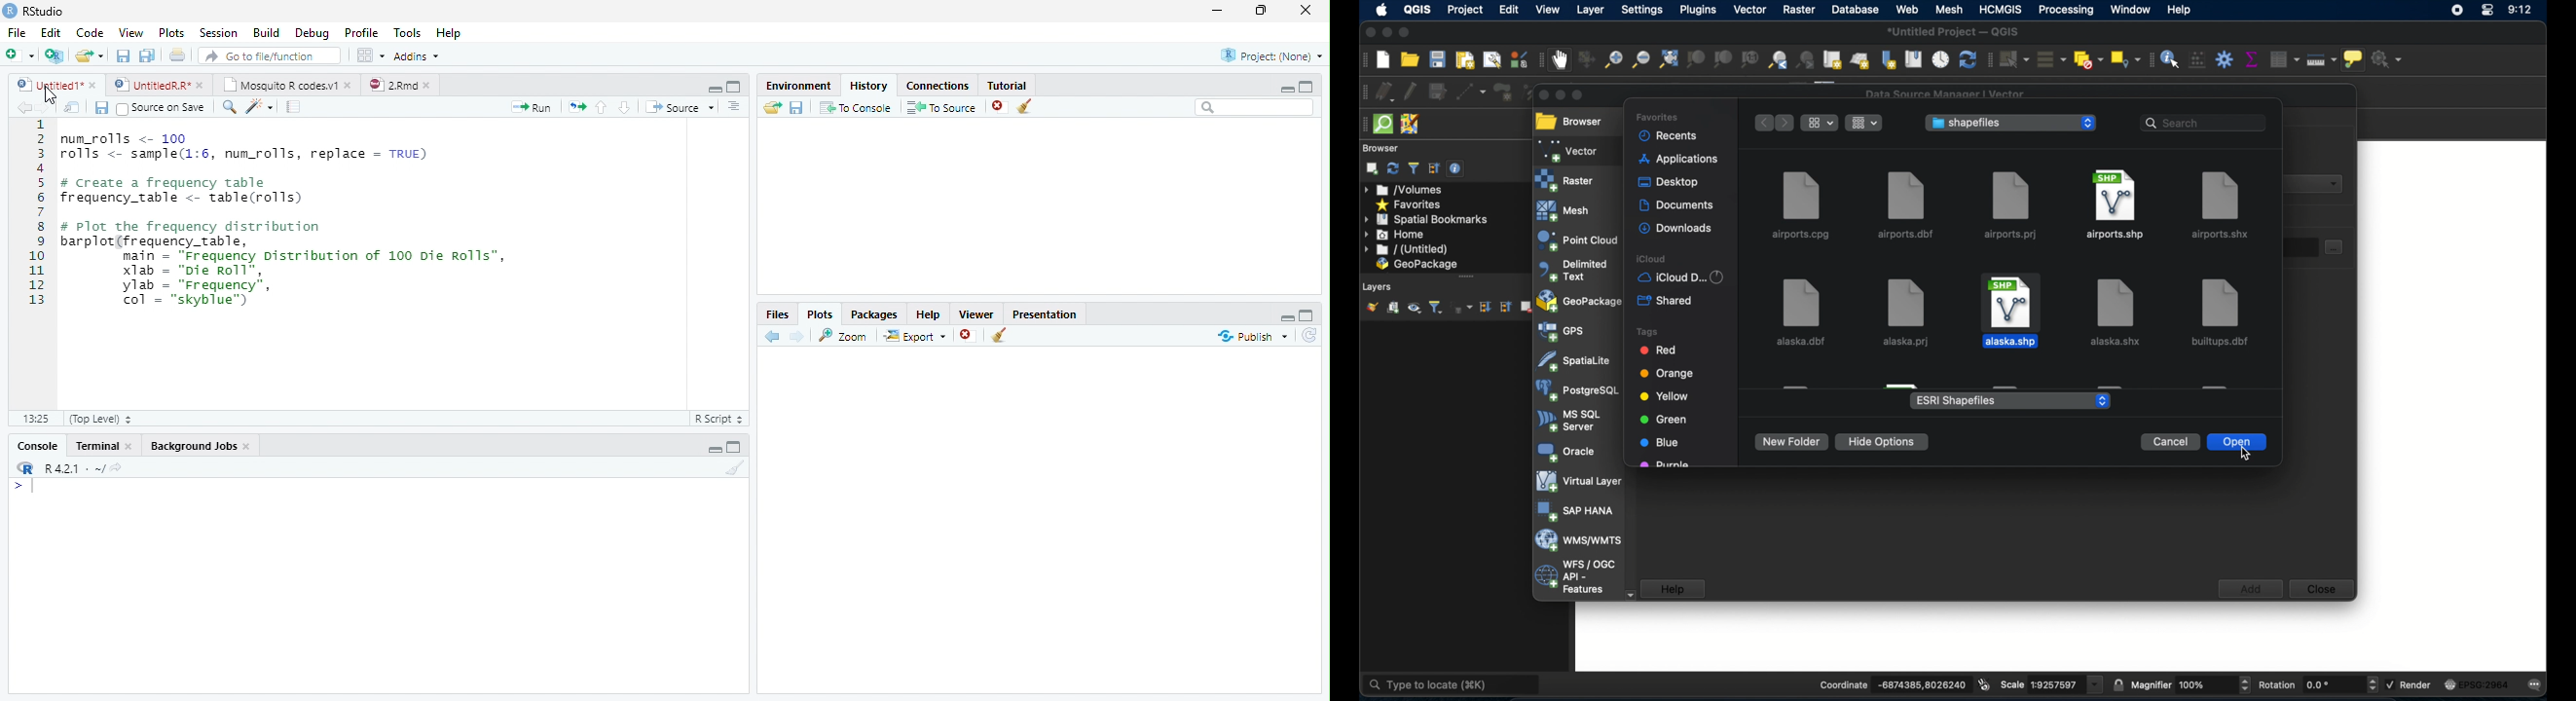  I want to click on show spatial bookmarks, so click(1913, 58).